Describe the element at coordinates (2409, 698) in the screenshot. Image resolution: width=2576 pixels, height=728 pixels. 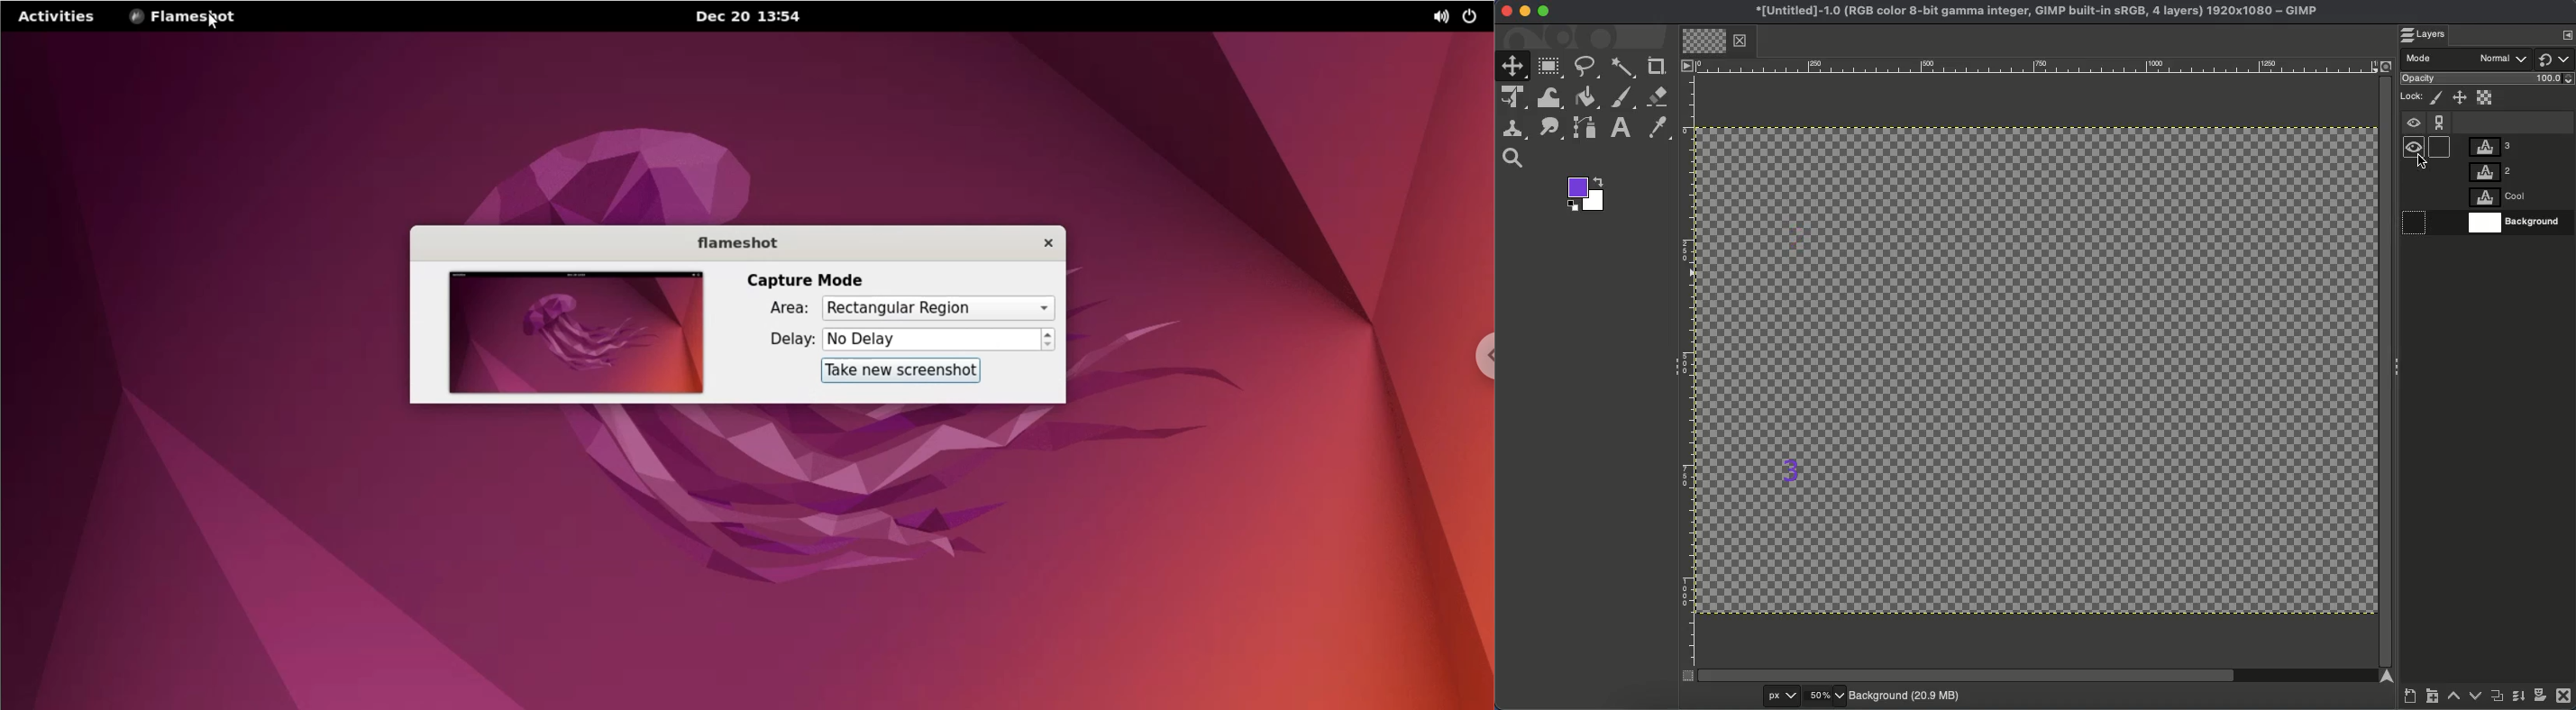
I see `Create a new layer` at that location.